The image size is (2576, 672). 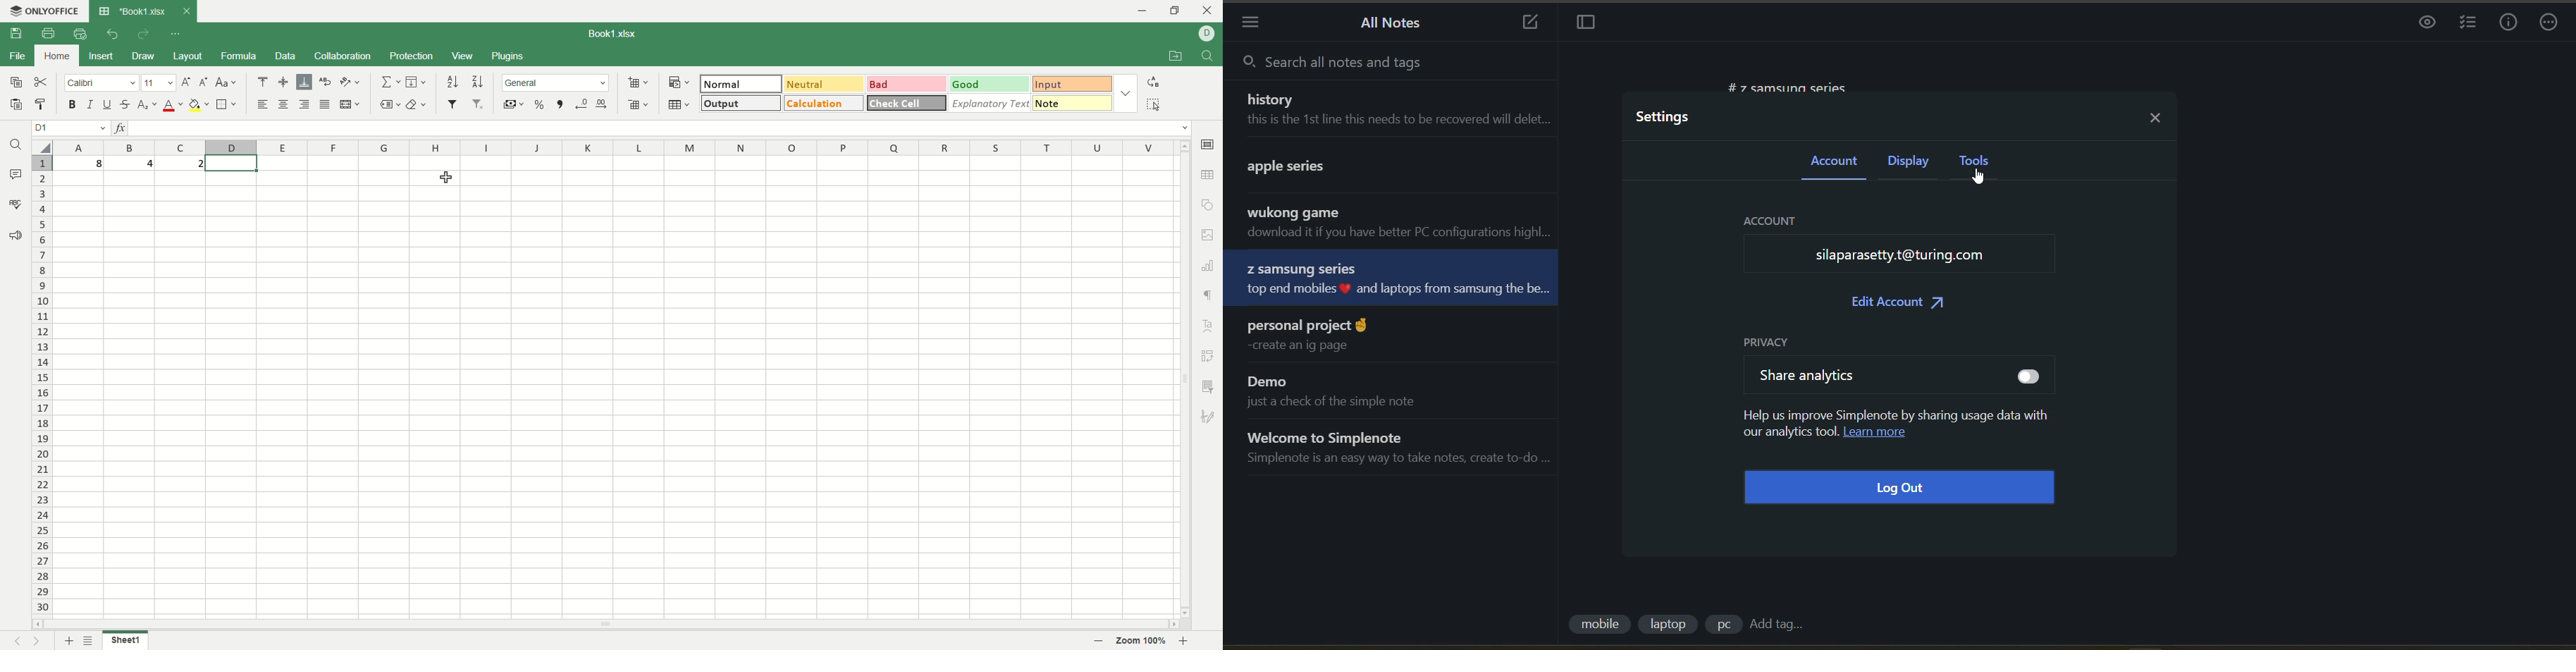 What do you see at coordinates (1372, 65) in the screenshot?
I see `search all notes and tags` at bounding box center [1372, 65].